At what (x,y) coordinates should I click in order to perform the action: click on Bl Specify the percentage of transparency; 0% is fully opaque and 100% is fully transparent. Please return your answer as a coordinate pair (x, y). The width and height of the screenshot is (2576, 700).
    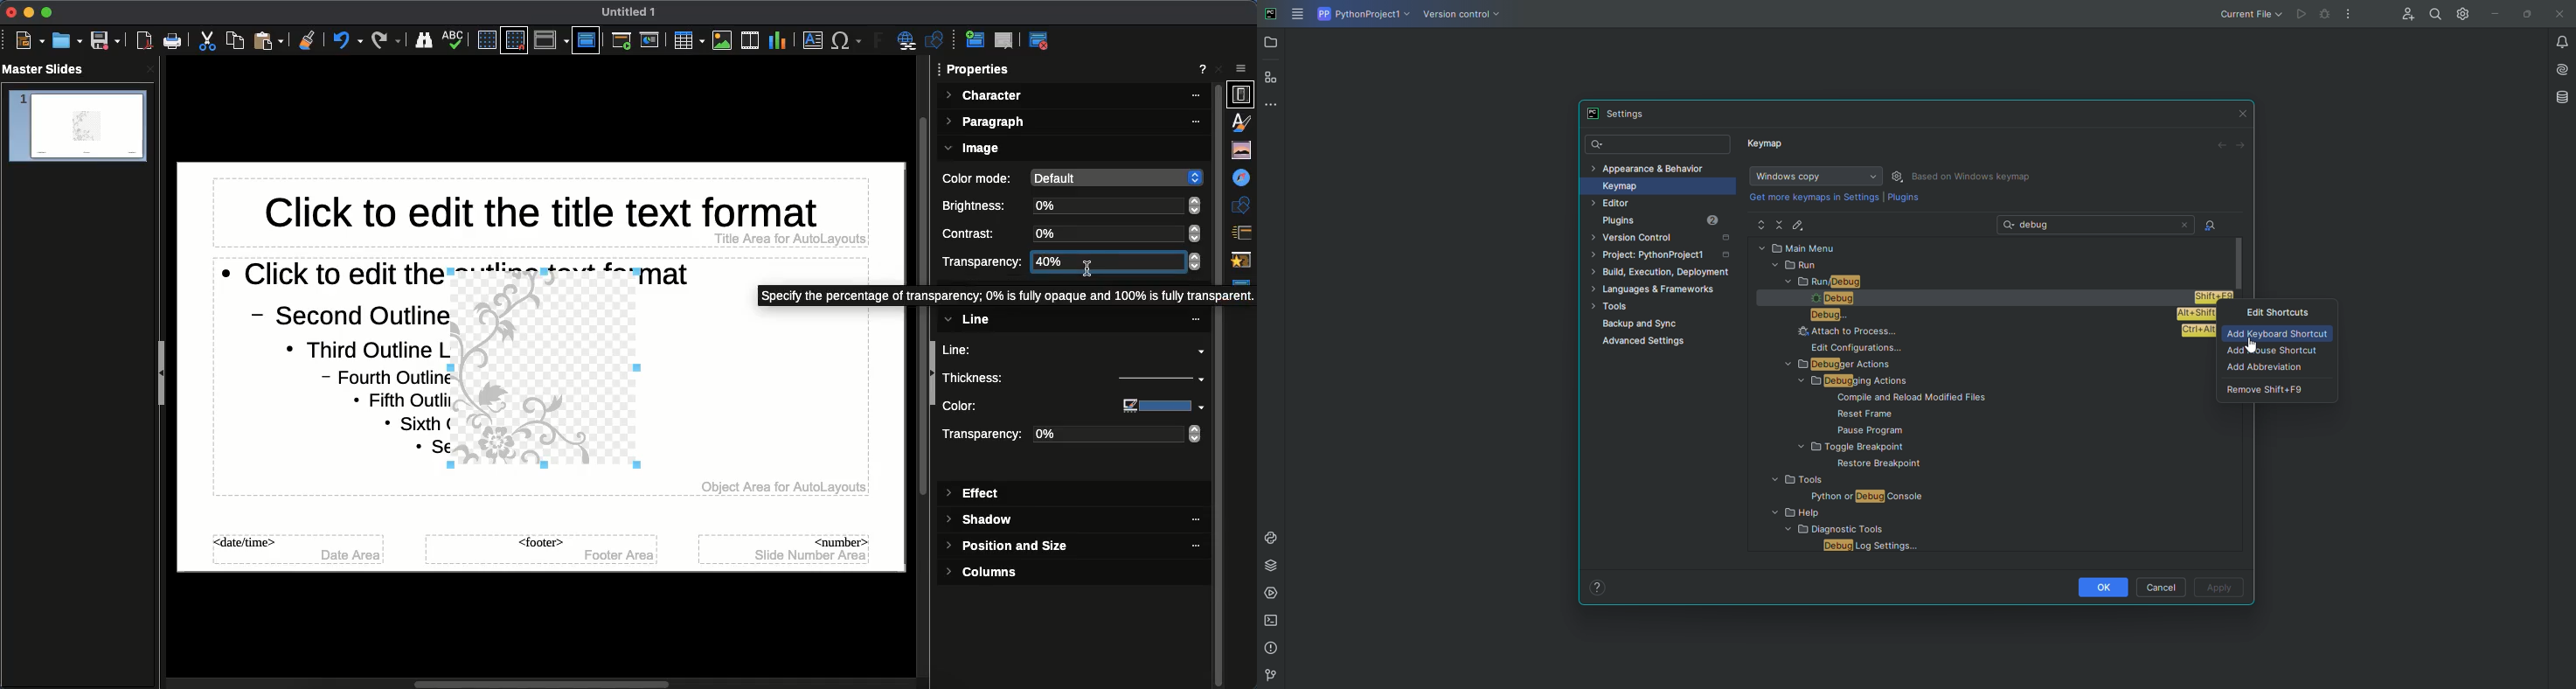
    Looking at the image, I should click on (990, 296).